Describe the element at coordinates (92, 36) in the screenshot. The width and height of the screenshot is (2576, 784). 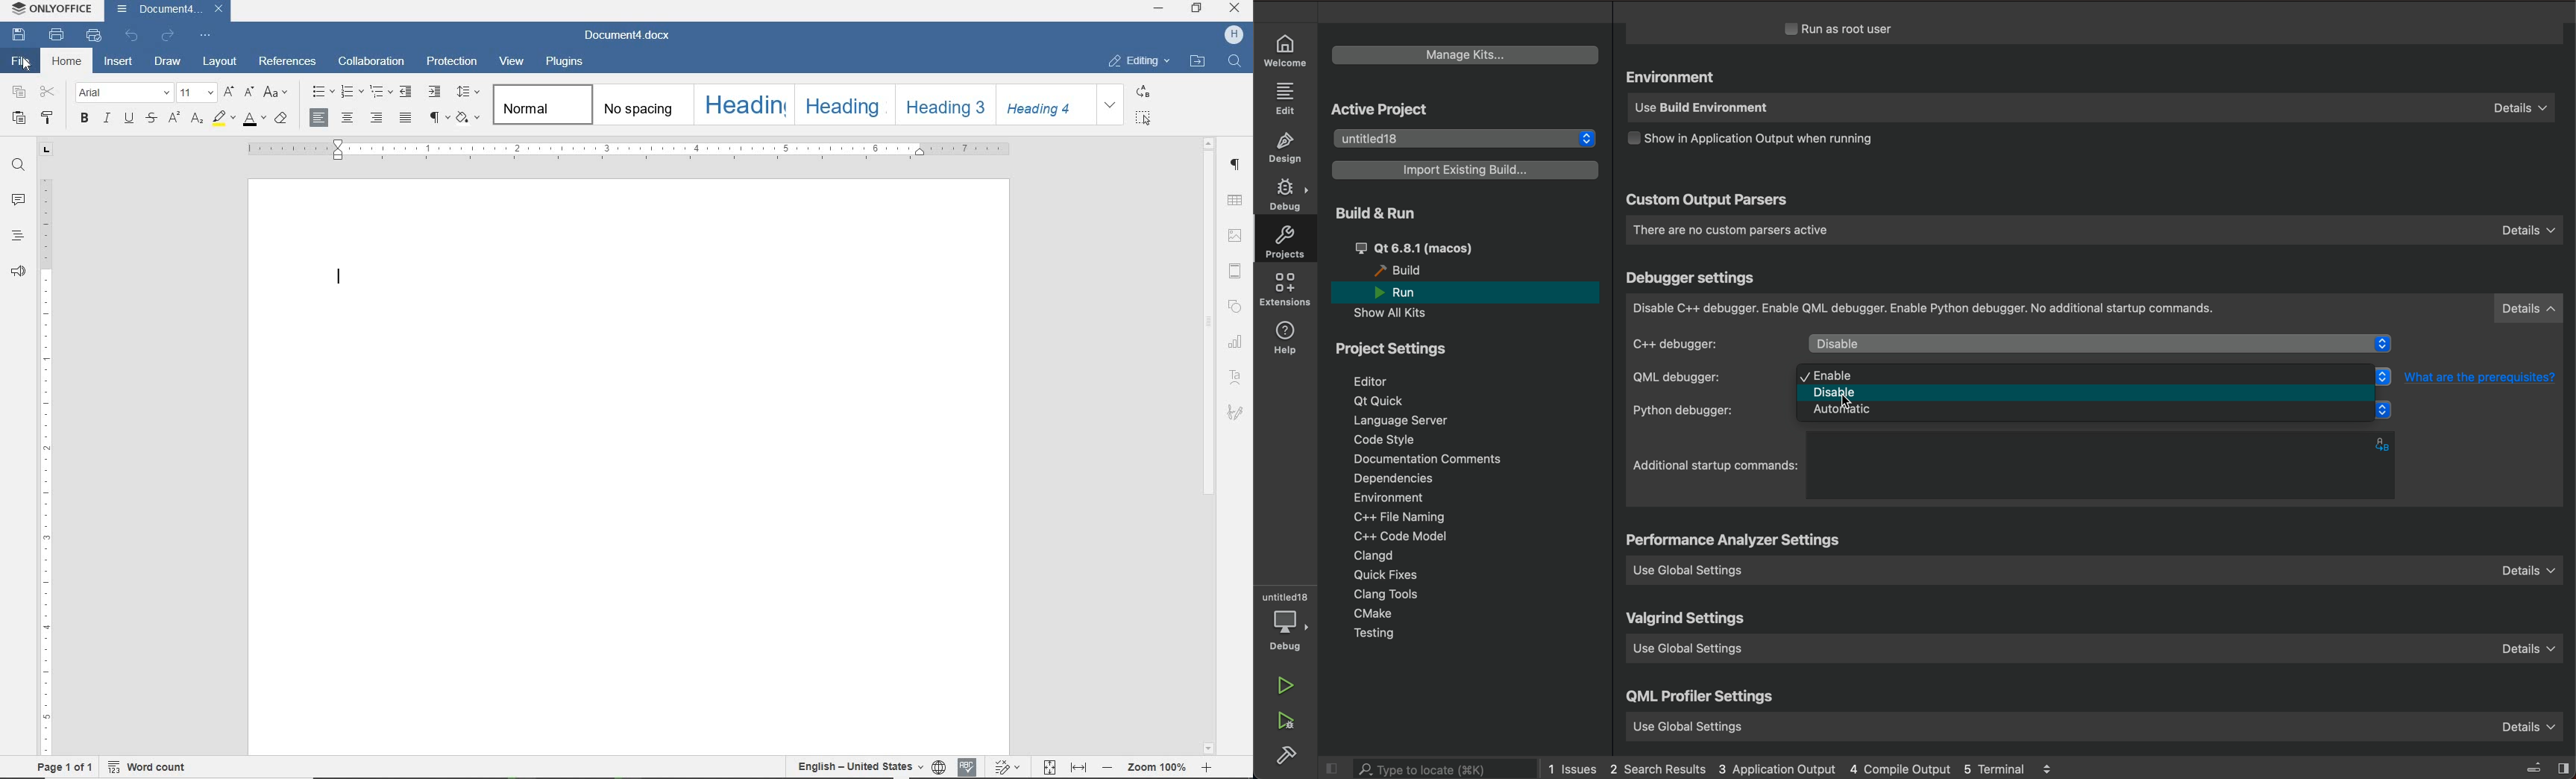
I see `quick print` at that location.